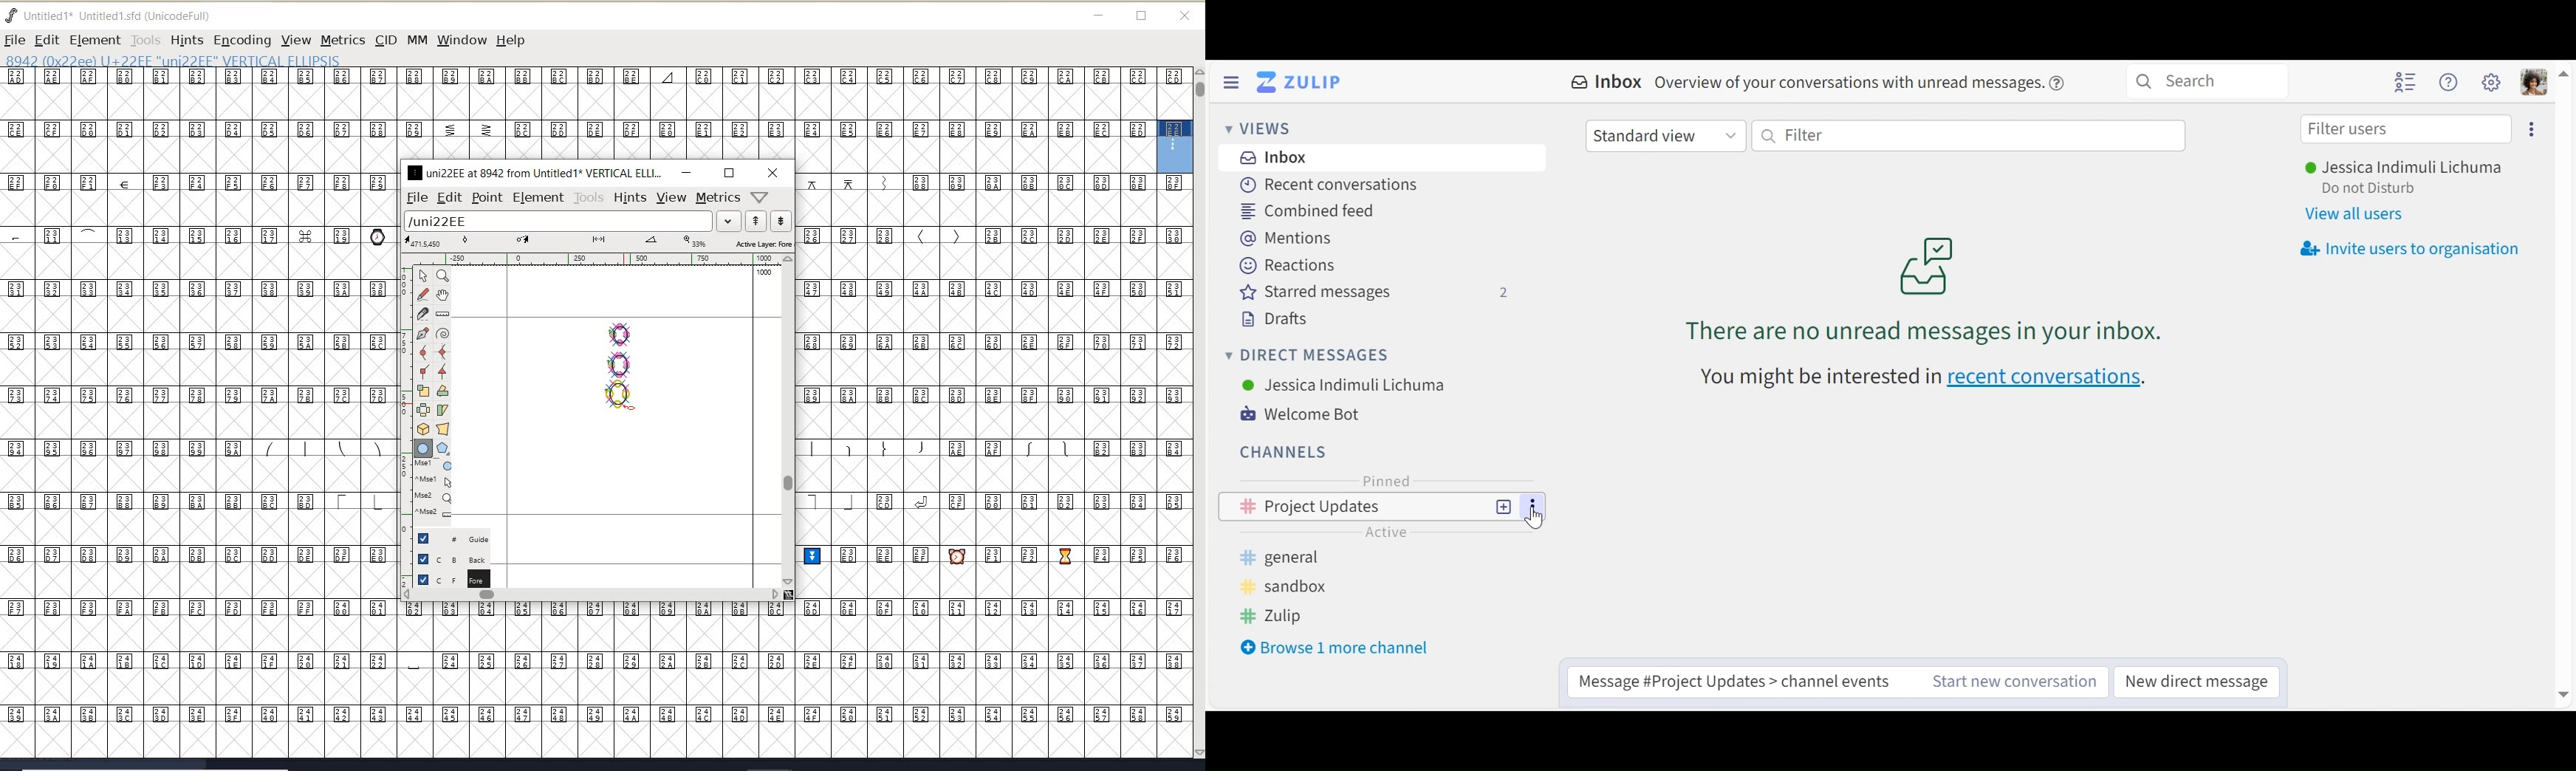  What do you see at coordinates (1936, 281) in the screenshot?
I see `no unread messages in your inbox` at bounding box center [1936, 281].